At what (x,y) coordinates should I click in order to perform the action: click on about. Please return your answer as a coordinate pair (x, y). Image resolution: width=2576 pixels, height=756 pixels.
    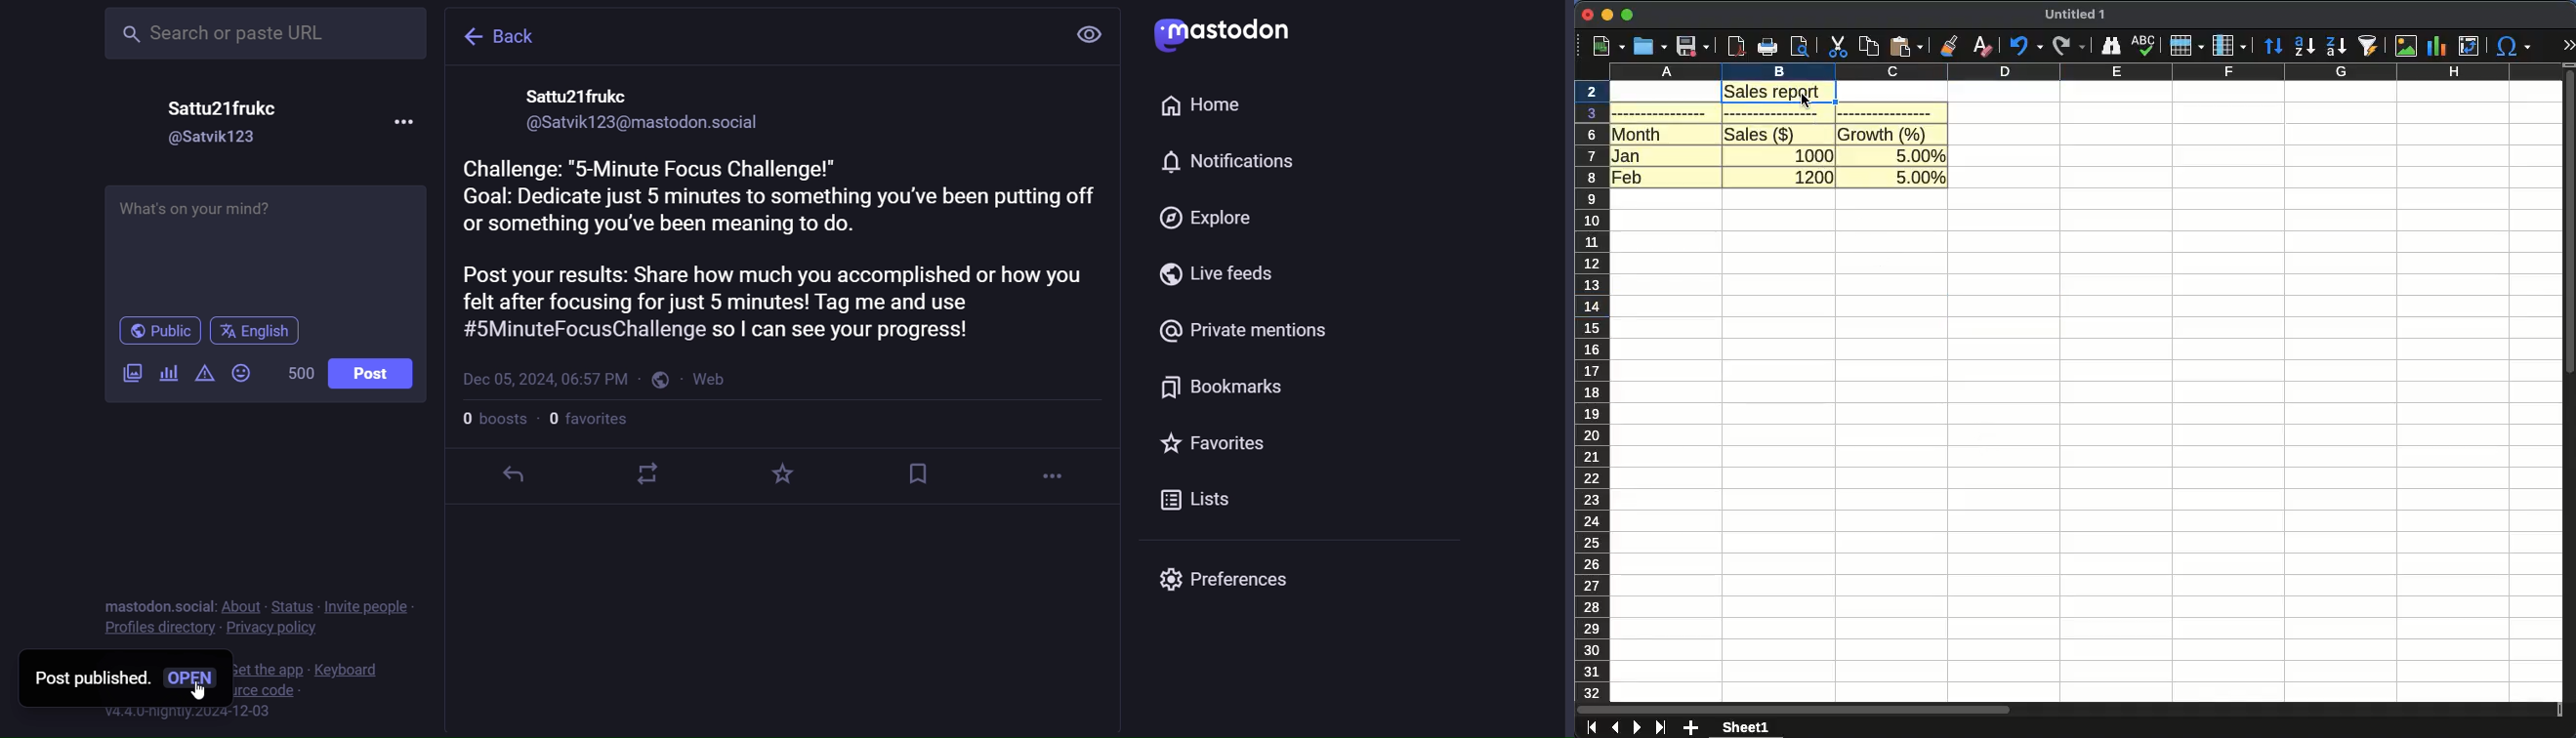
    Looking at the image, I should click on (244, 604).